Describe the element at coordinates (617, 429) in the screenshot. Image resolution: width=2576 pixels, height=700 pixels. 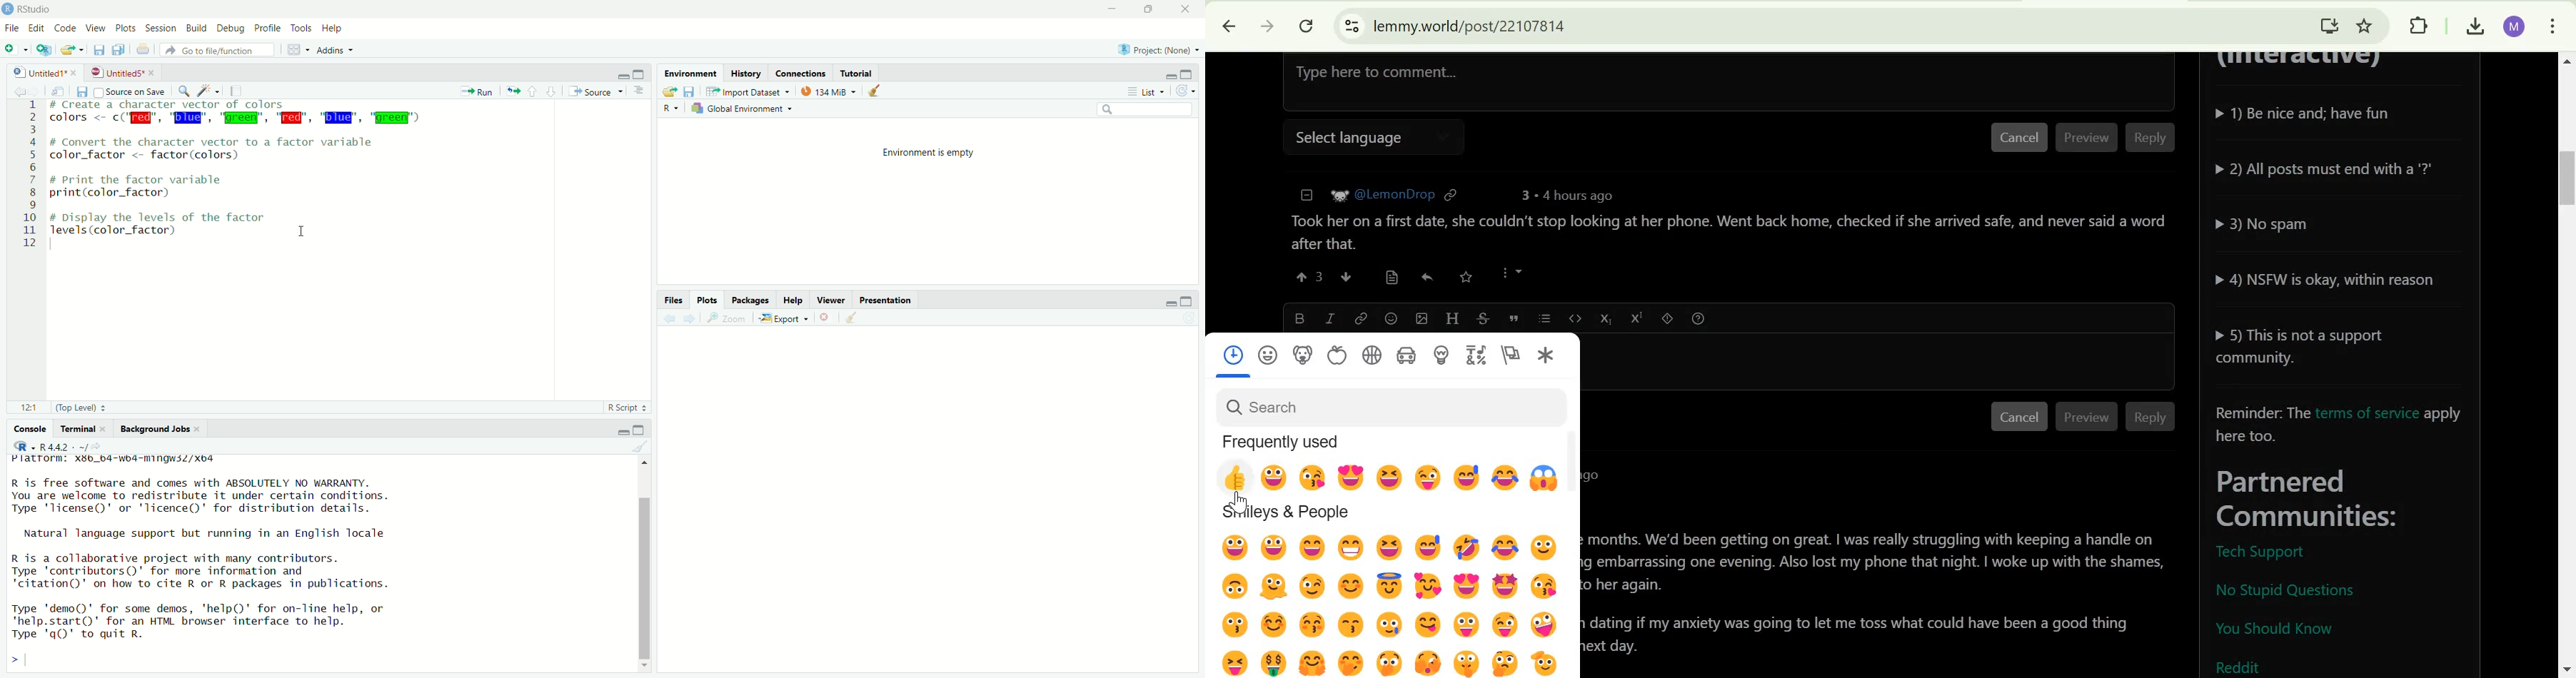
I see `minimize` at that location.